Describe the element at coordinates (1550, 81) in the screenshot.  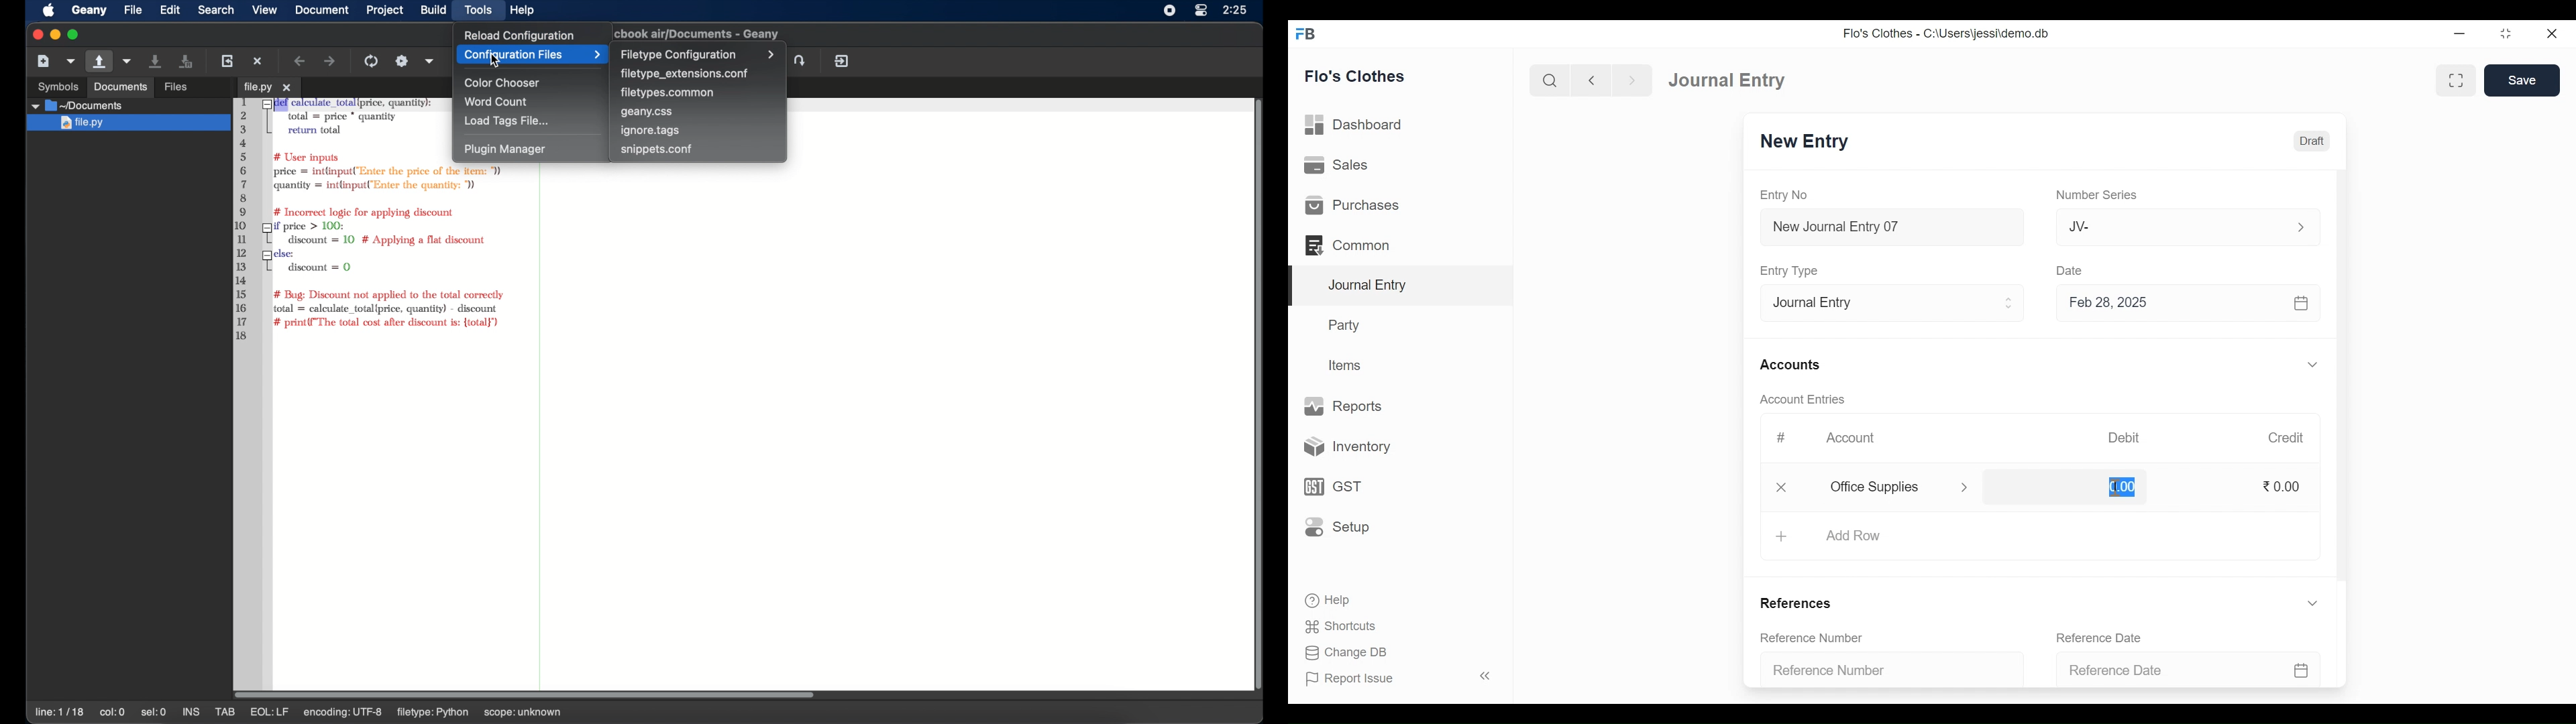
I see `Search` at that location.